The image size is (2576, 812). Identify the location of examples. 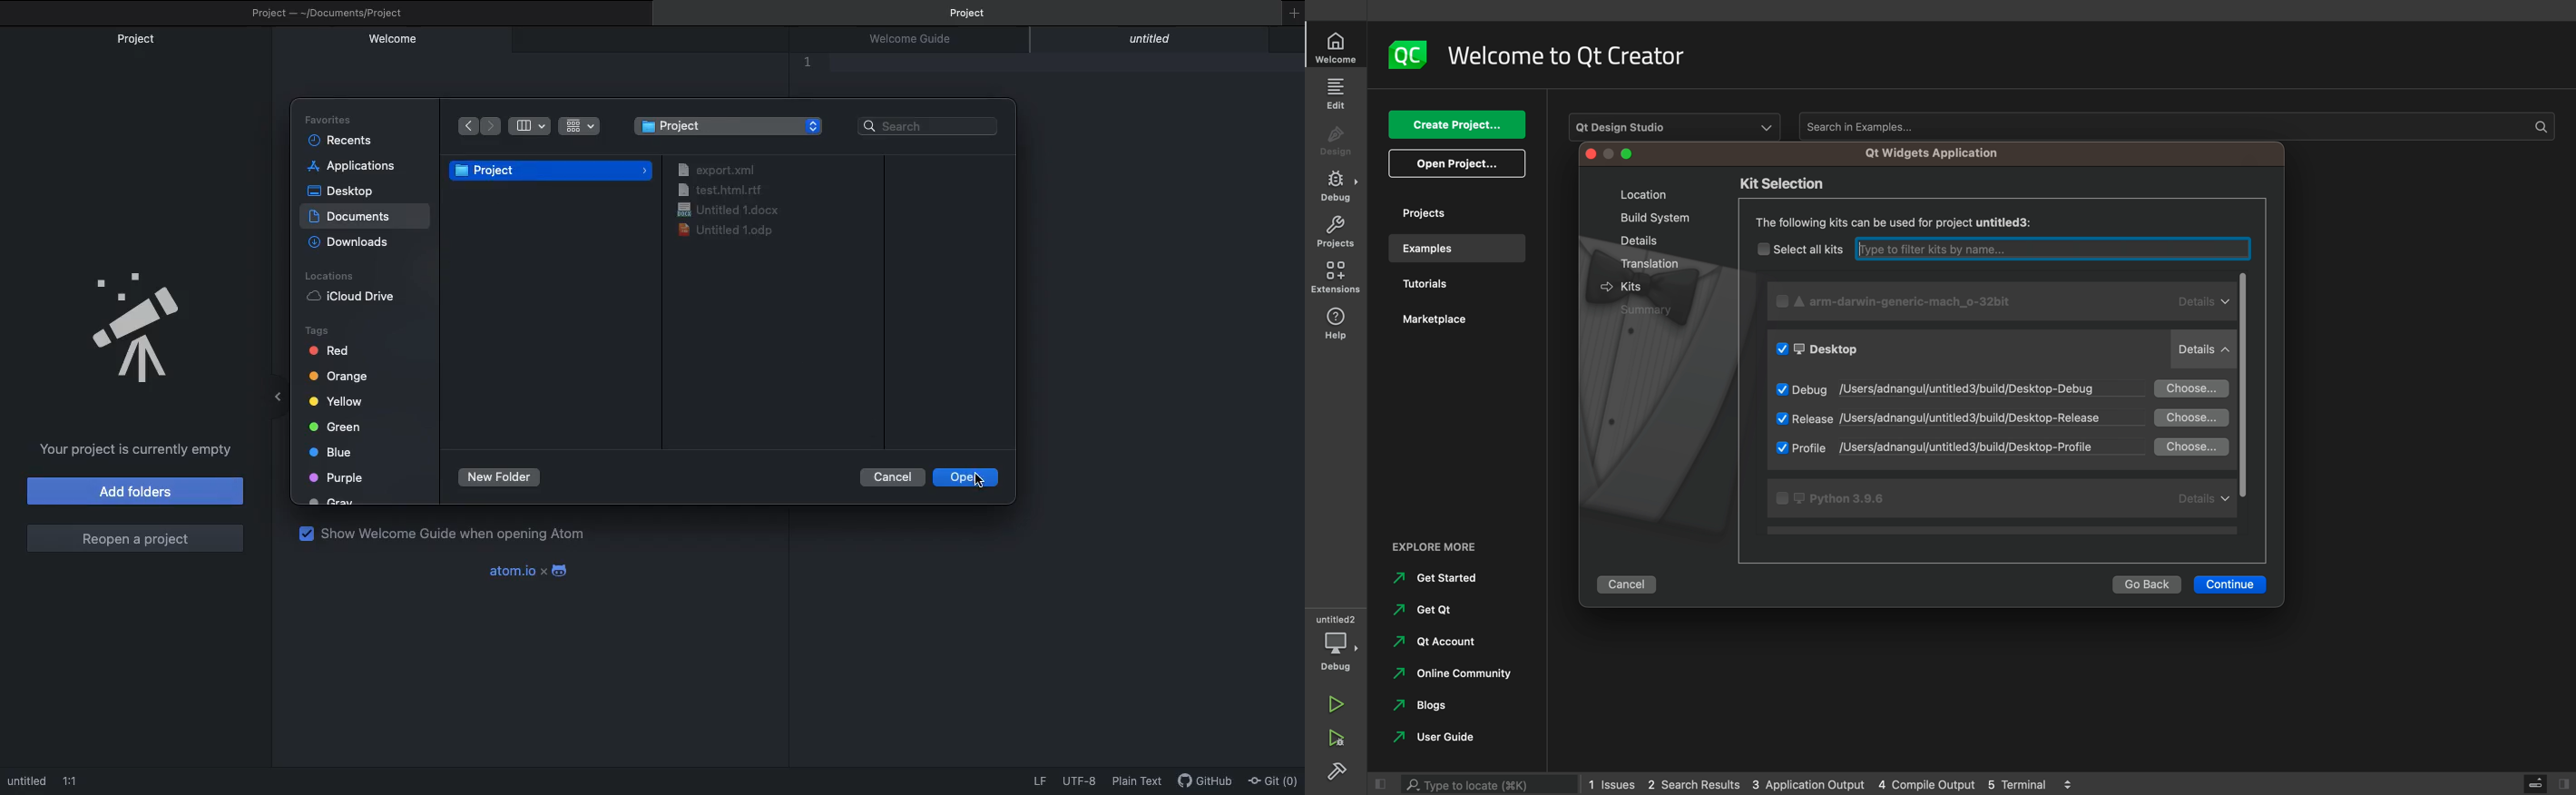
(1457, 248).